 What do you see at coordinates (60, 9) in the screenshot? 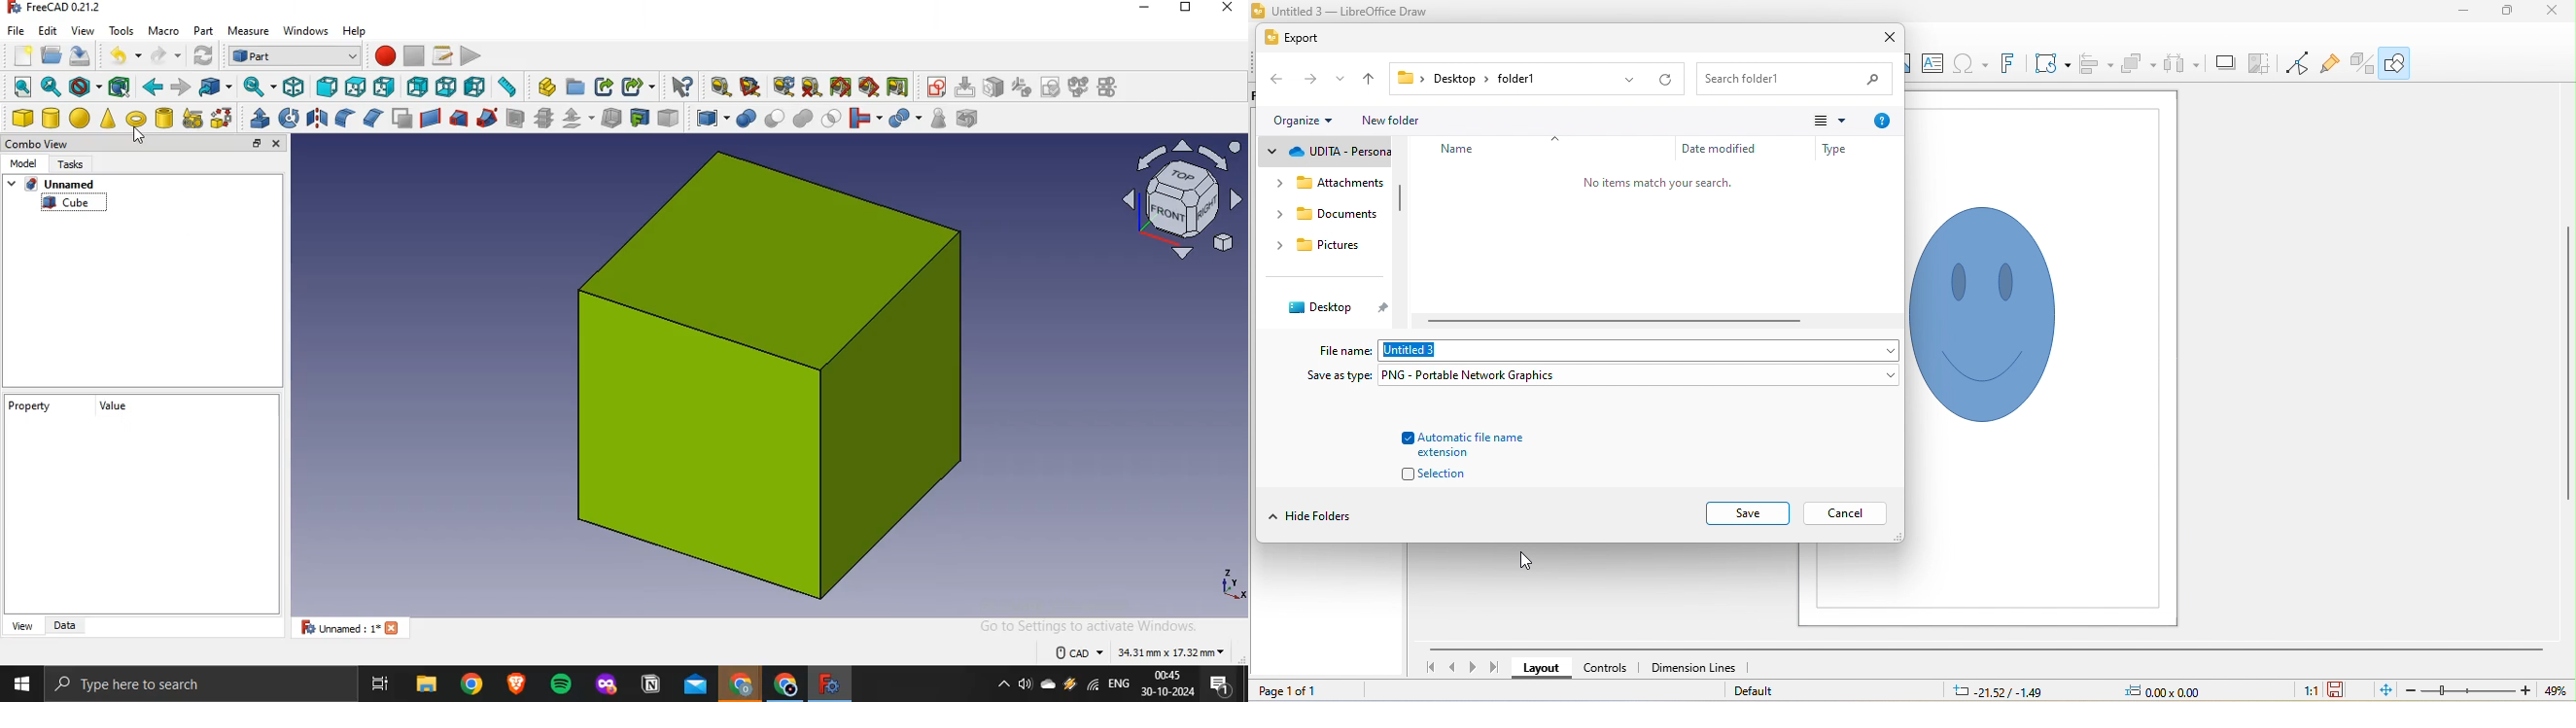
I see `freecad 0.21.2` at bounding box center [60, 9].